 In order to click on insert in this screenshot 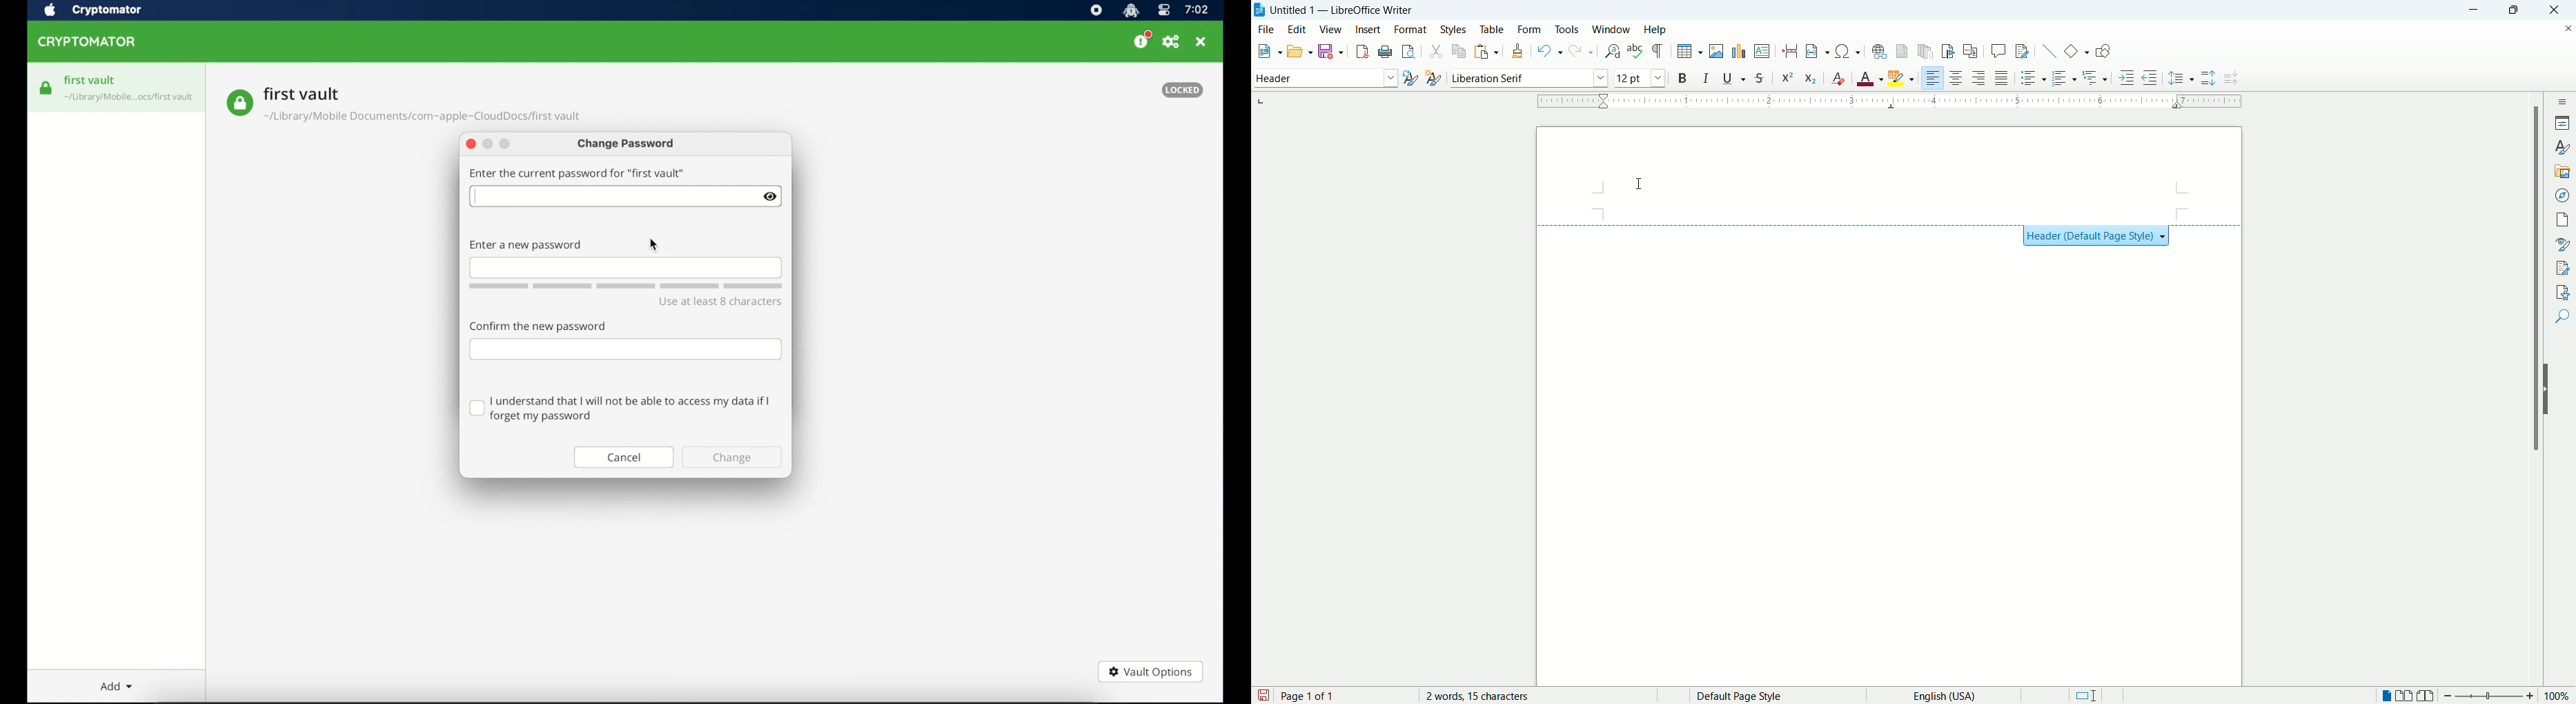, I will do `click(1368, 29)`.